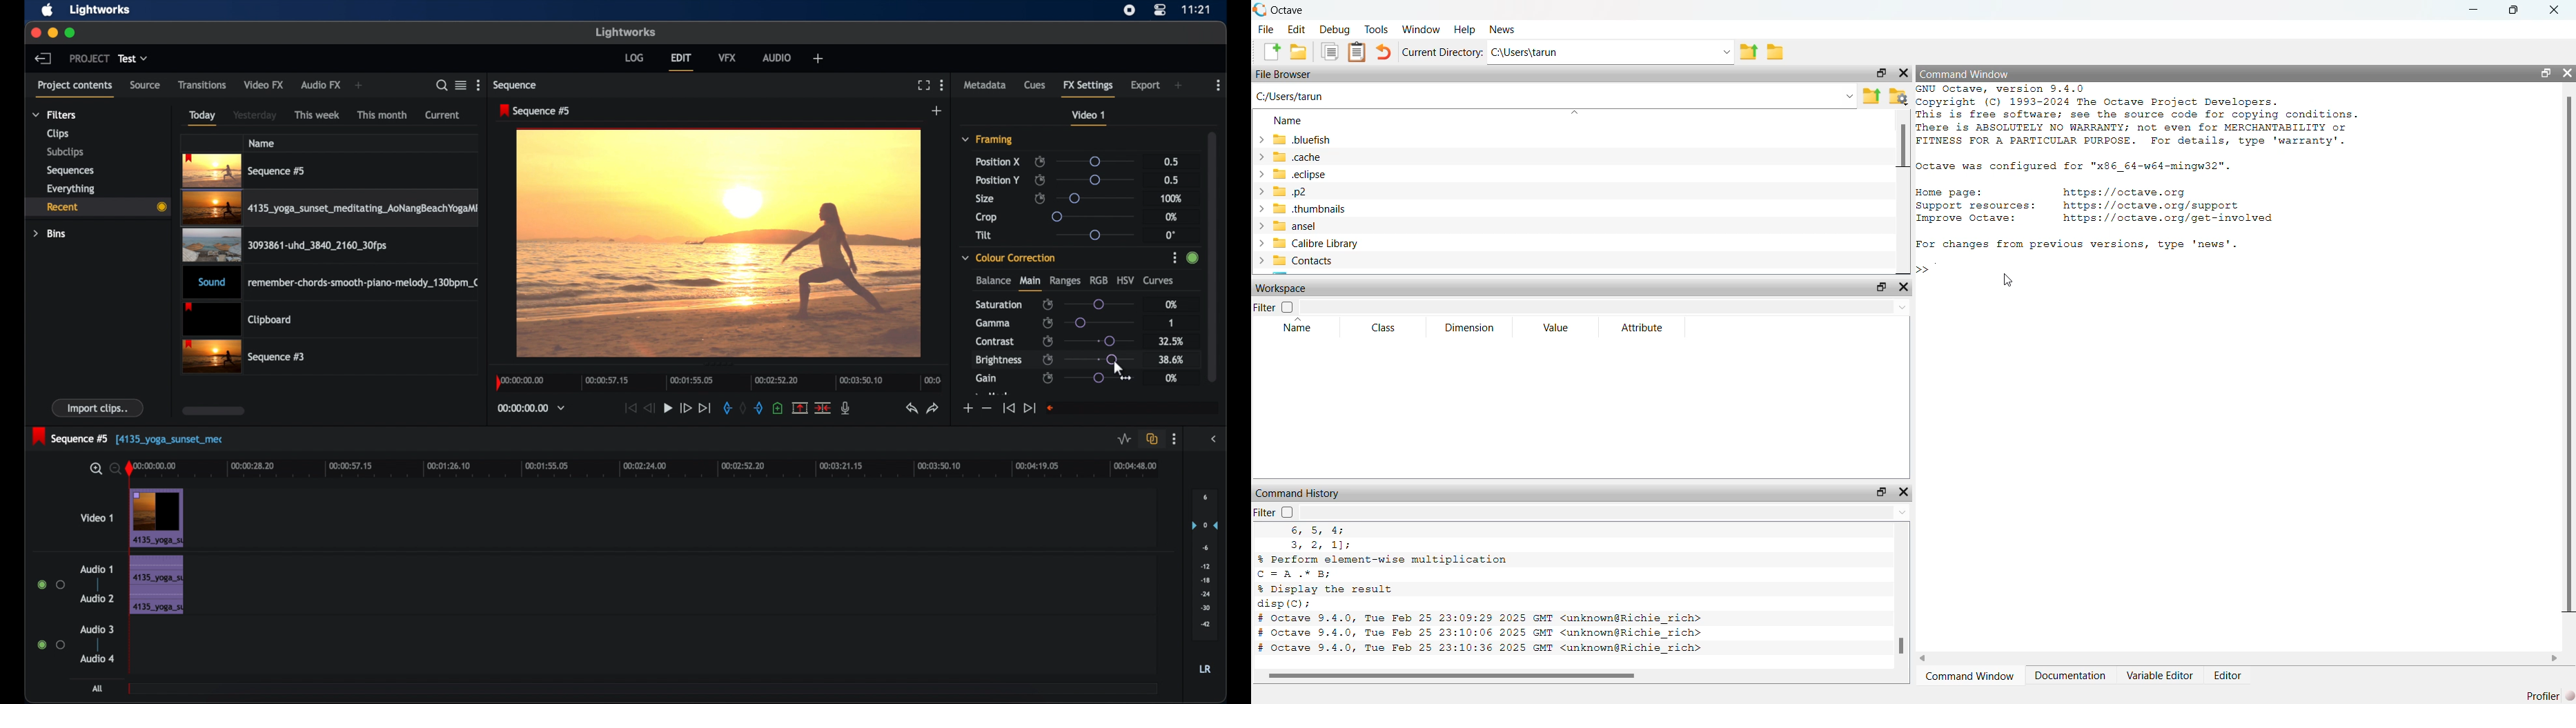 The width and height of the screenshot is (2576, 728). Describe the element at coordinates (100, 9) in the screenshot. I see `lightworks` at that location.